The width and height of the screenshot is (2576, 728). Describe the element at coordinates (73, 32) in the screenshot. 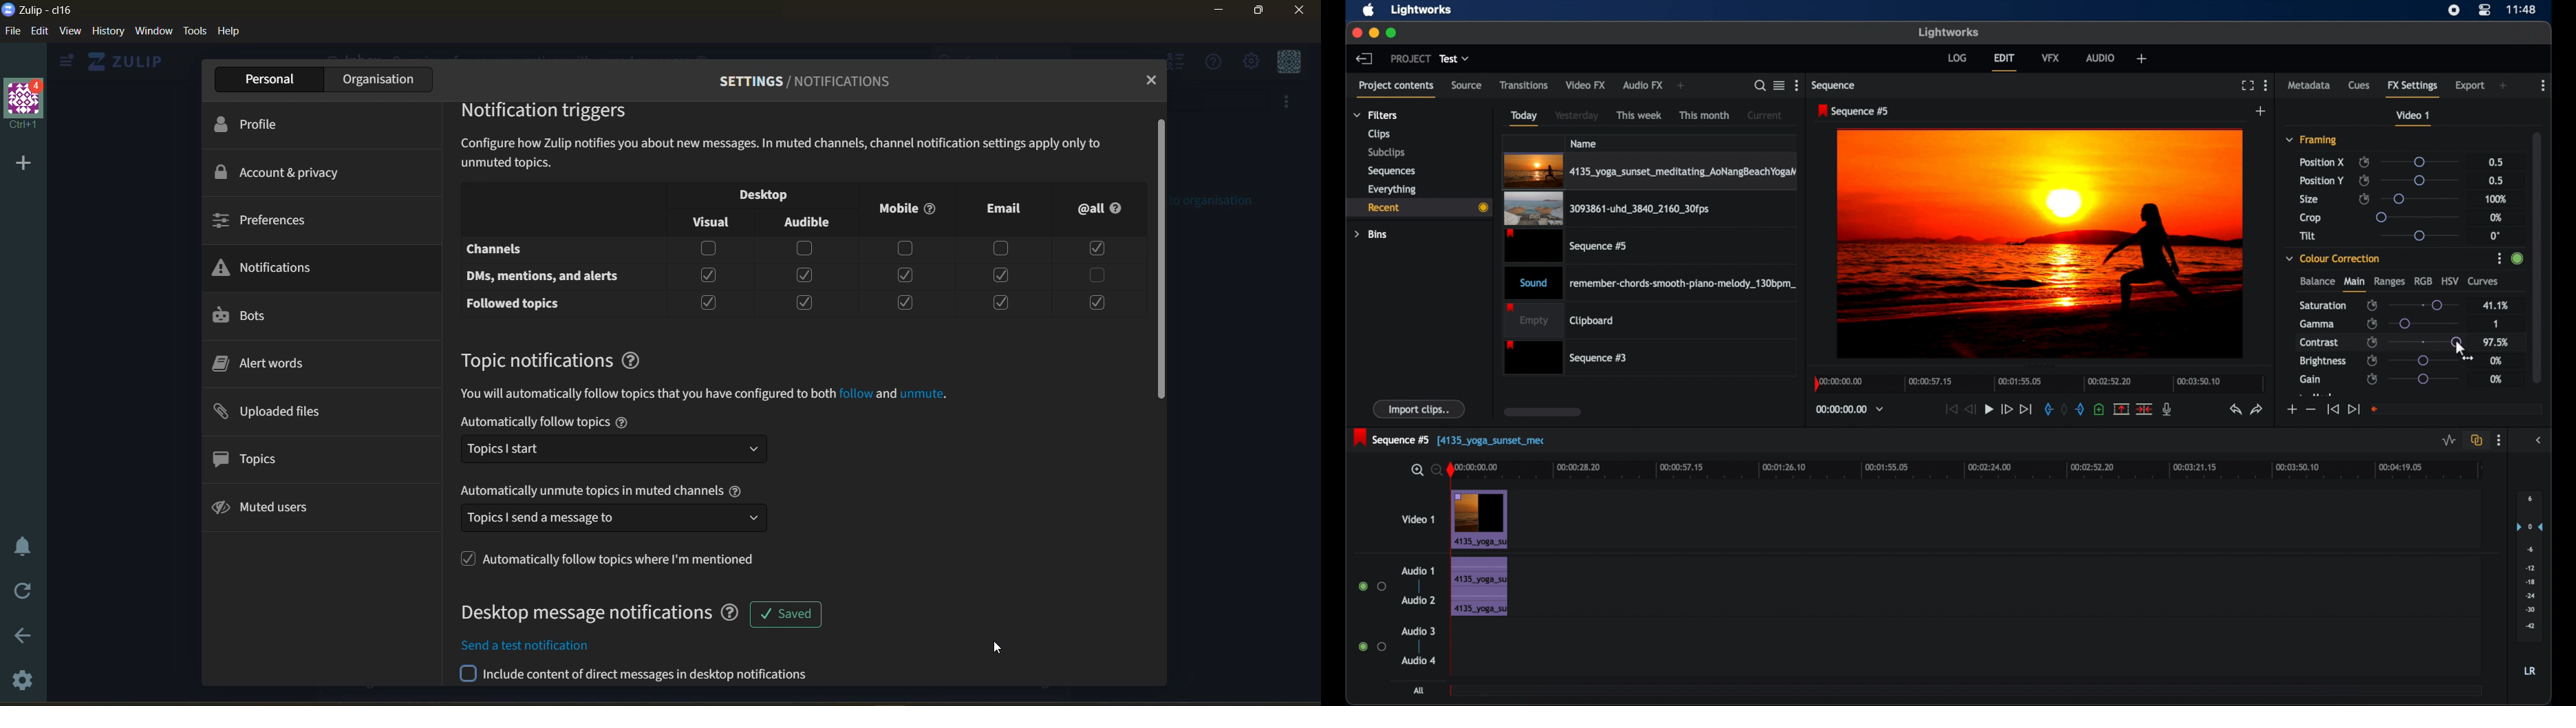

I see `view` at that location.